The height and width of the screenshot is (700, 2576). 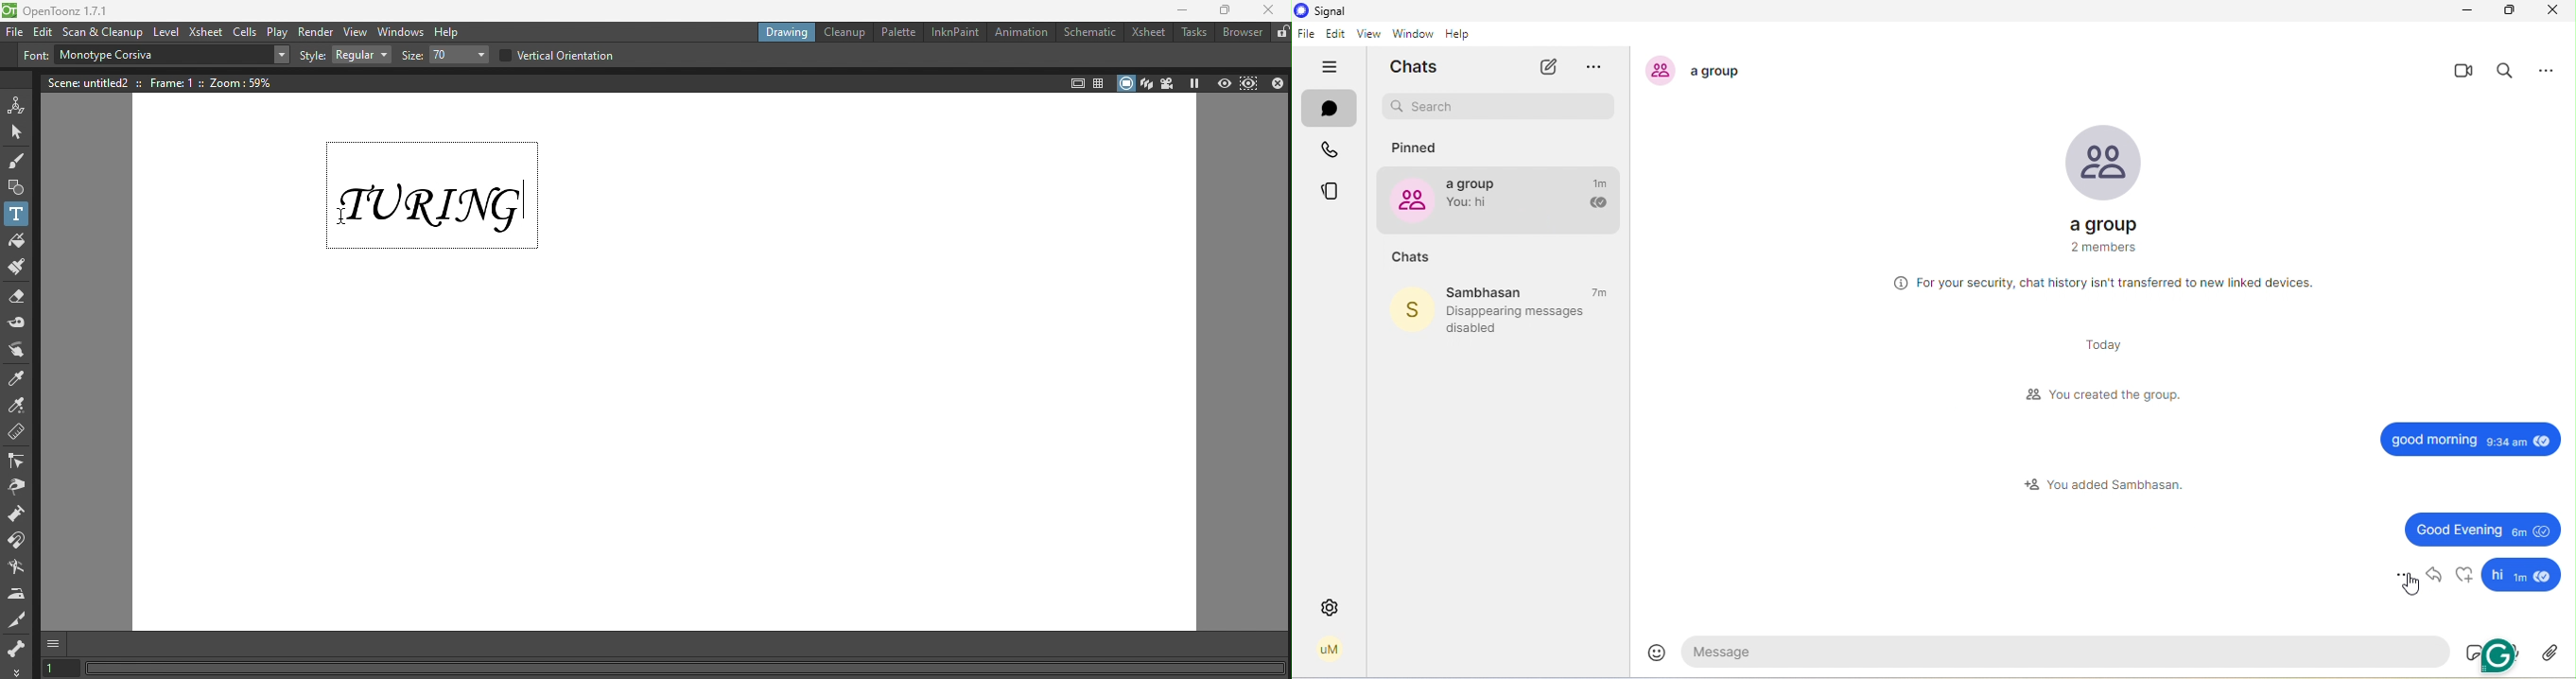 What do you see at coordinates (2412, 584) in the screenshot?
I see `cursor moved` at bounding box center [2412, 584].